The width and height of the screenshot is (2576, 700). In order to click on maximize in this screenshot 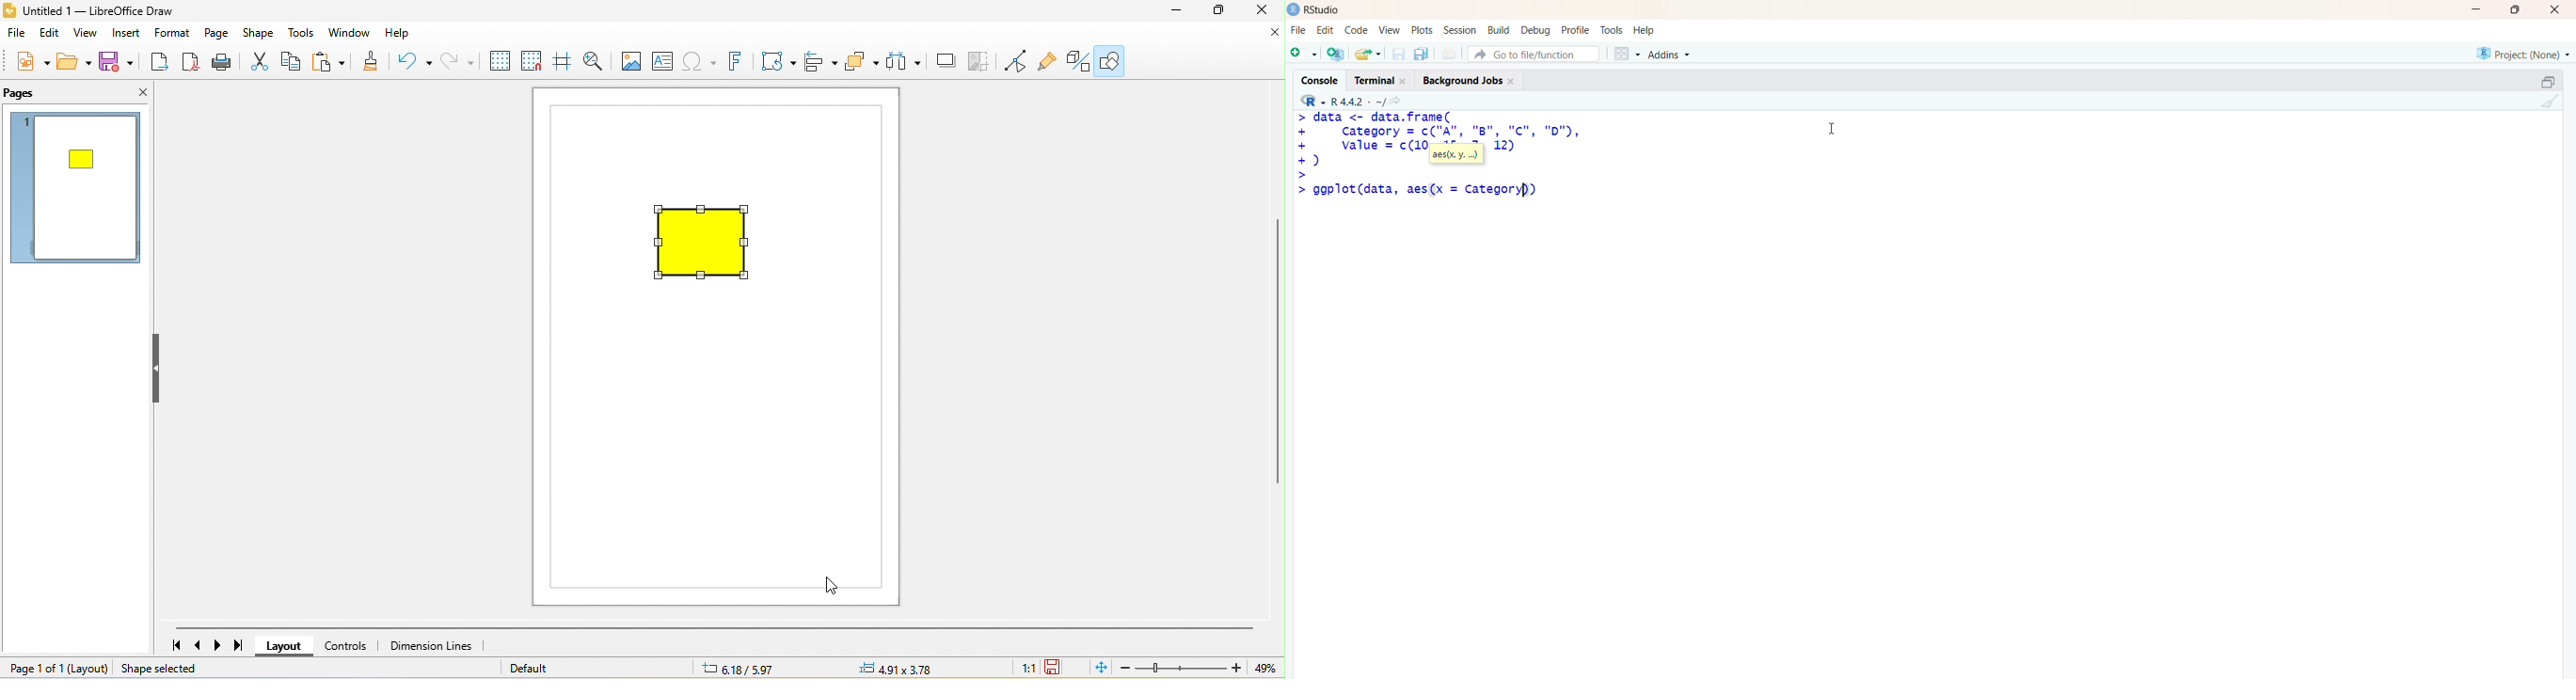, I will do `click(2548, 82)`.